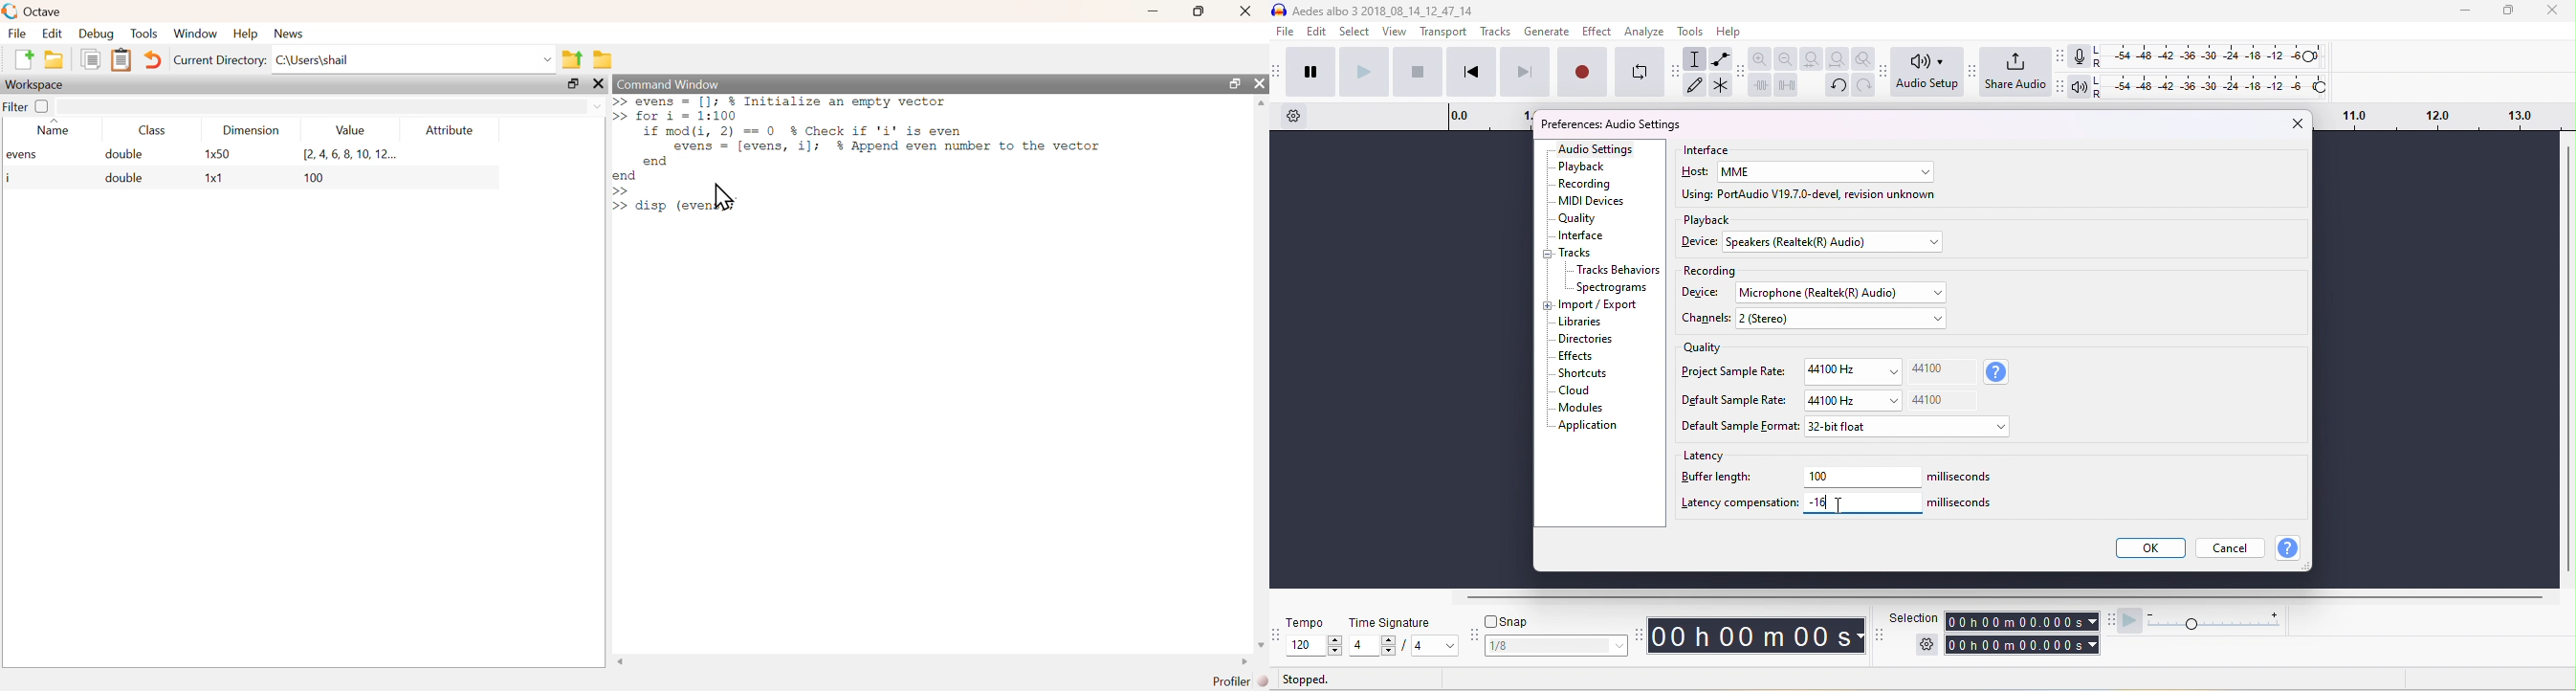 The width and height of the screenshot is (2576, 700). I want to click on select channels, so click(1843, 321).